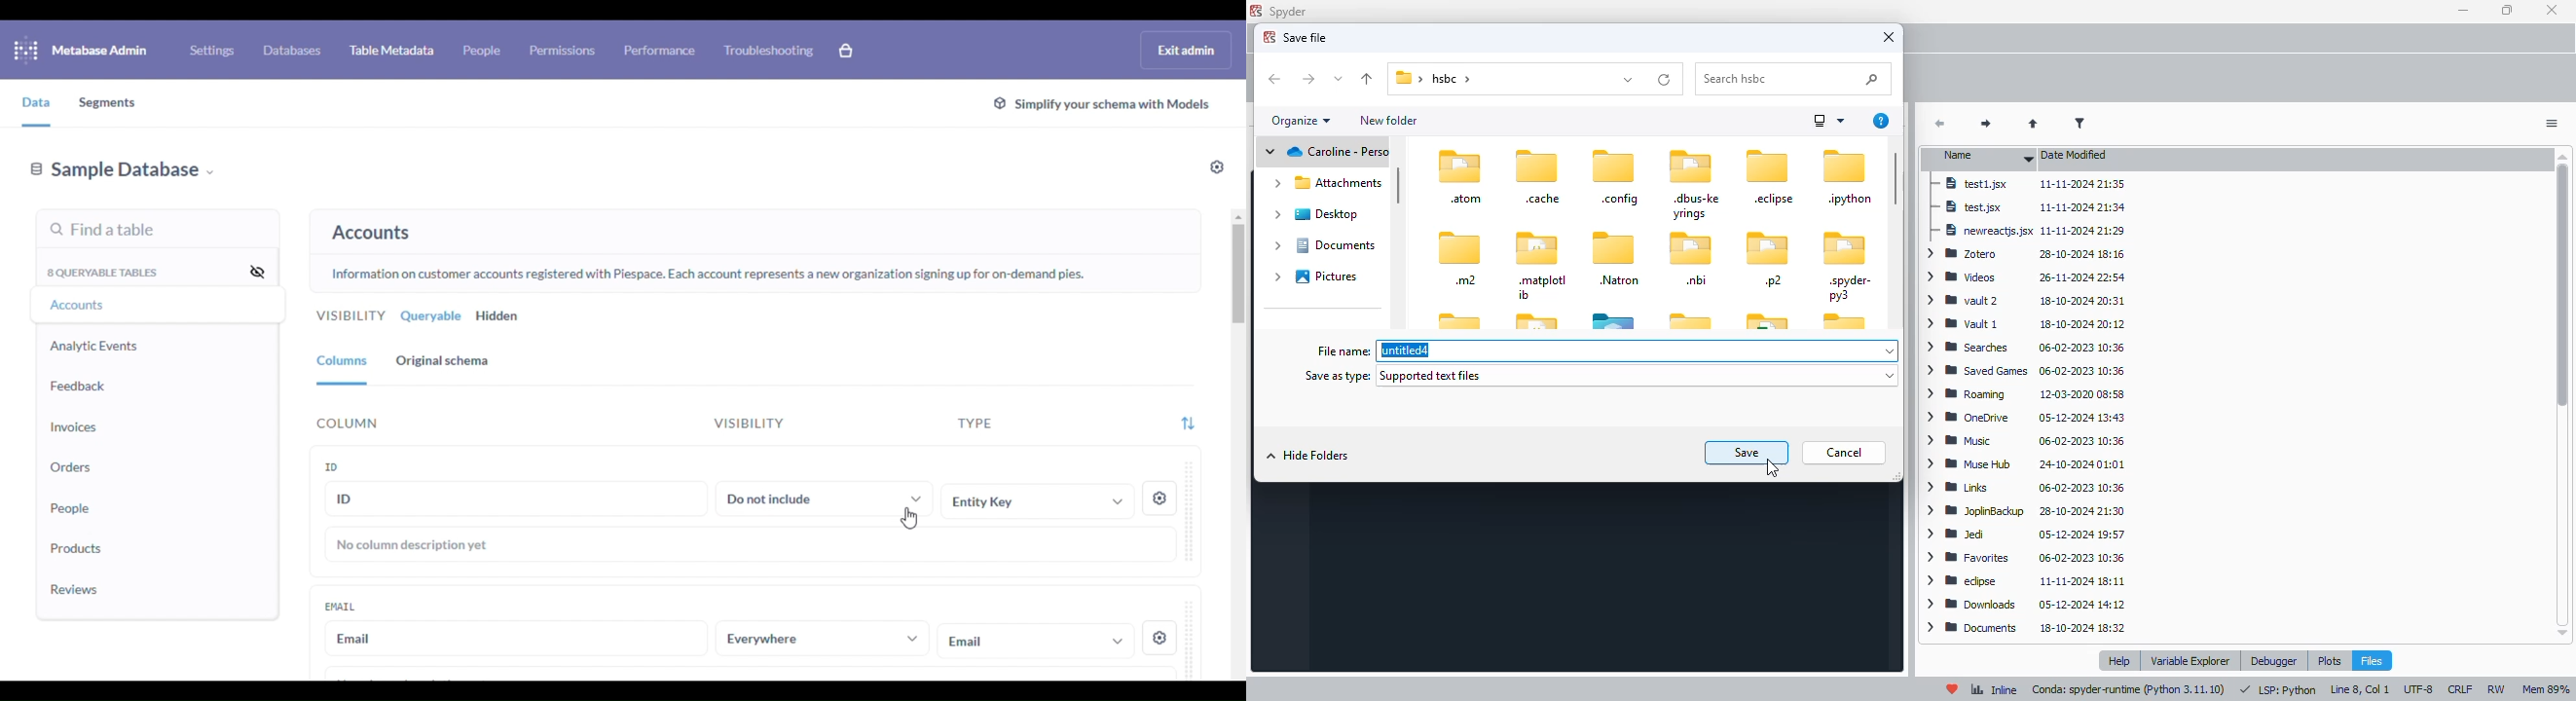  What do you see at coordinates (1881, 121) in the screenshot?
I see `get help` at bounding box center [1881, 121].